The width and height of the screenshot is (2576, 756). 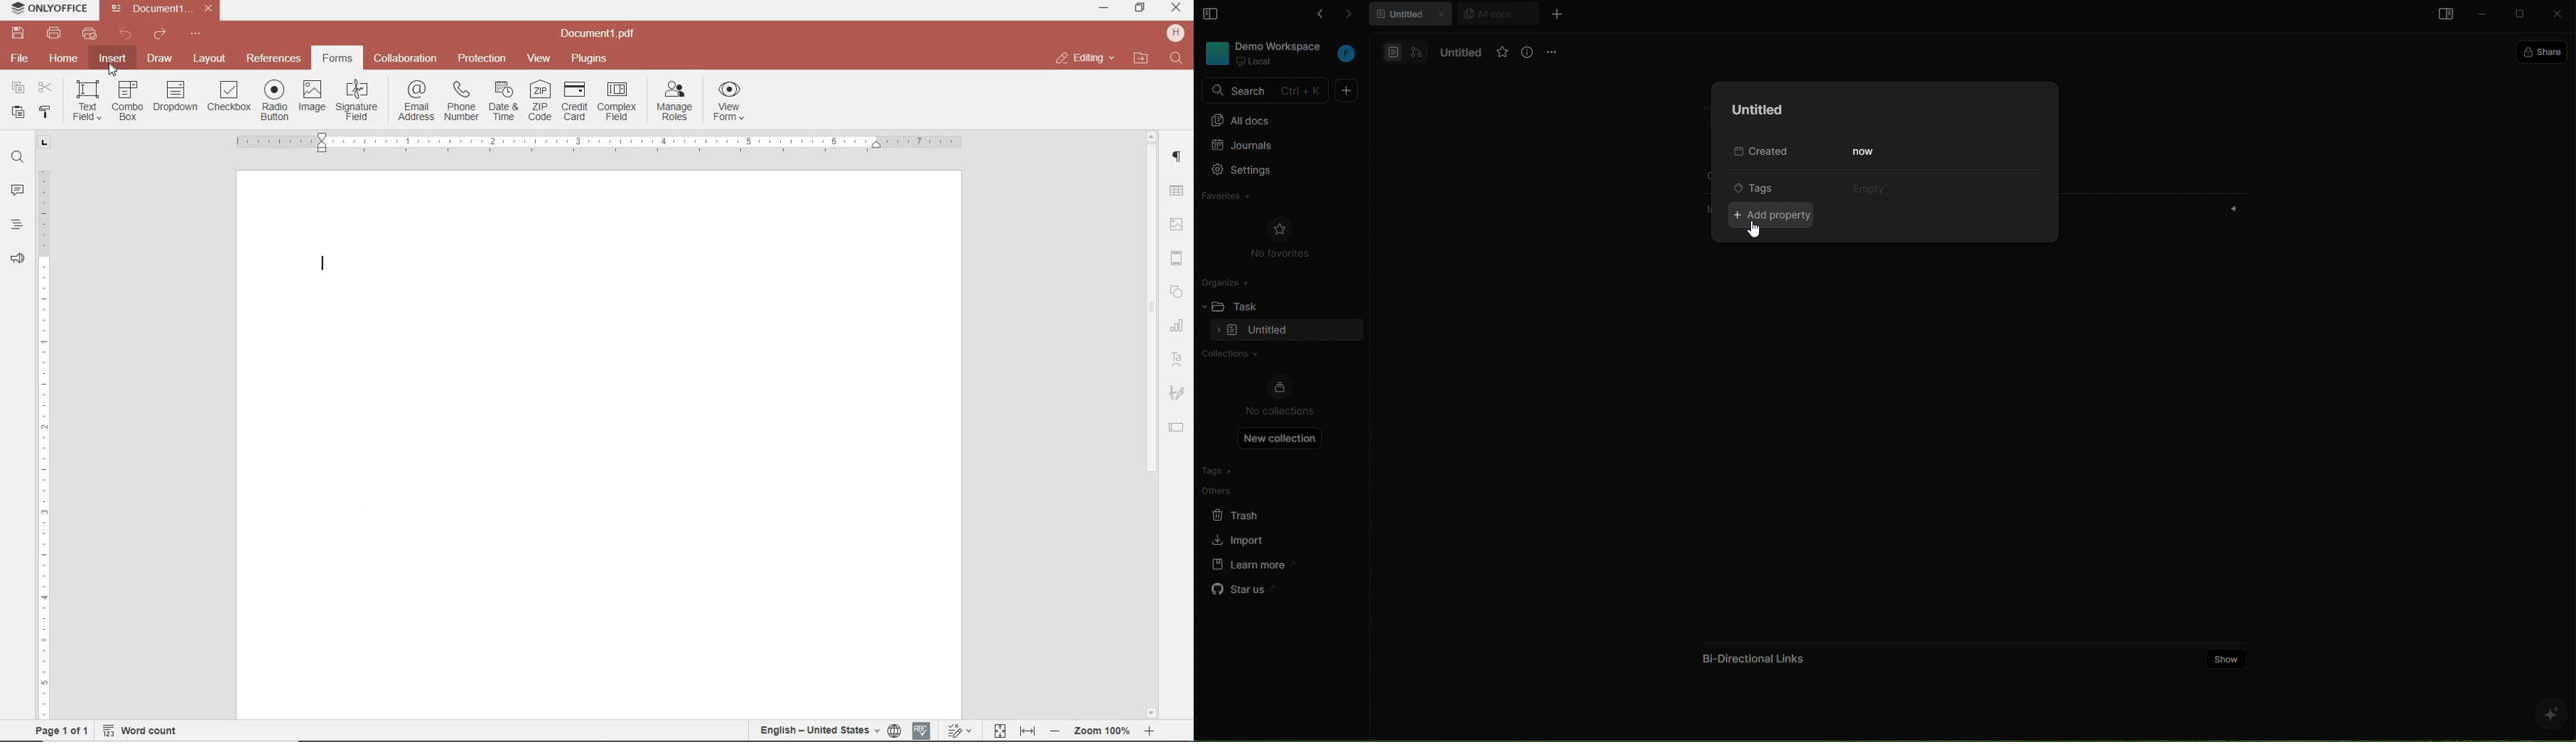 What do you see at coordinates (1105, 8) in the screenshot?
I see `minimize` at bounding box center [1105, 8].